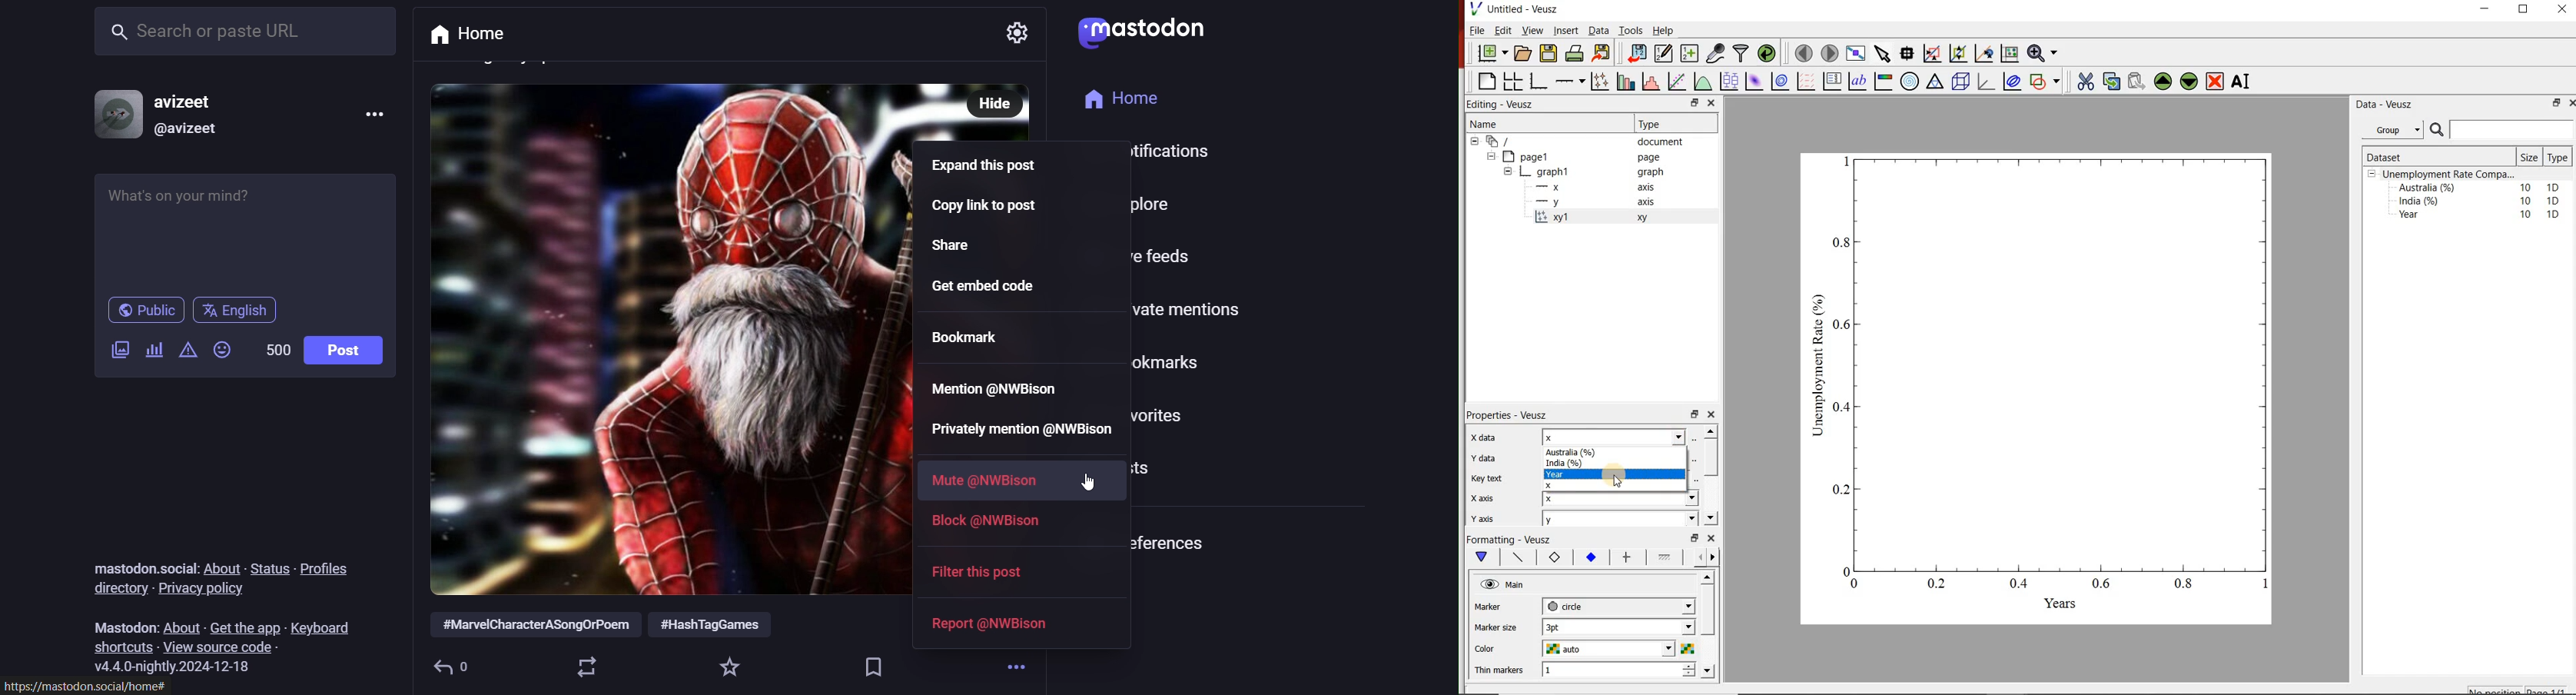 The width and height of the screenshot is (2576, 700). Describe the element at coordinates (244, 309) in the screenshot. I see `English` at that location.